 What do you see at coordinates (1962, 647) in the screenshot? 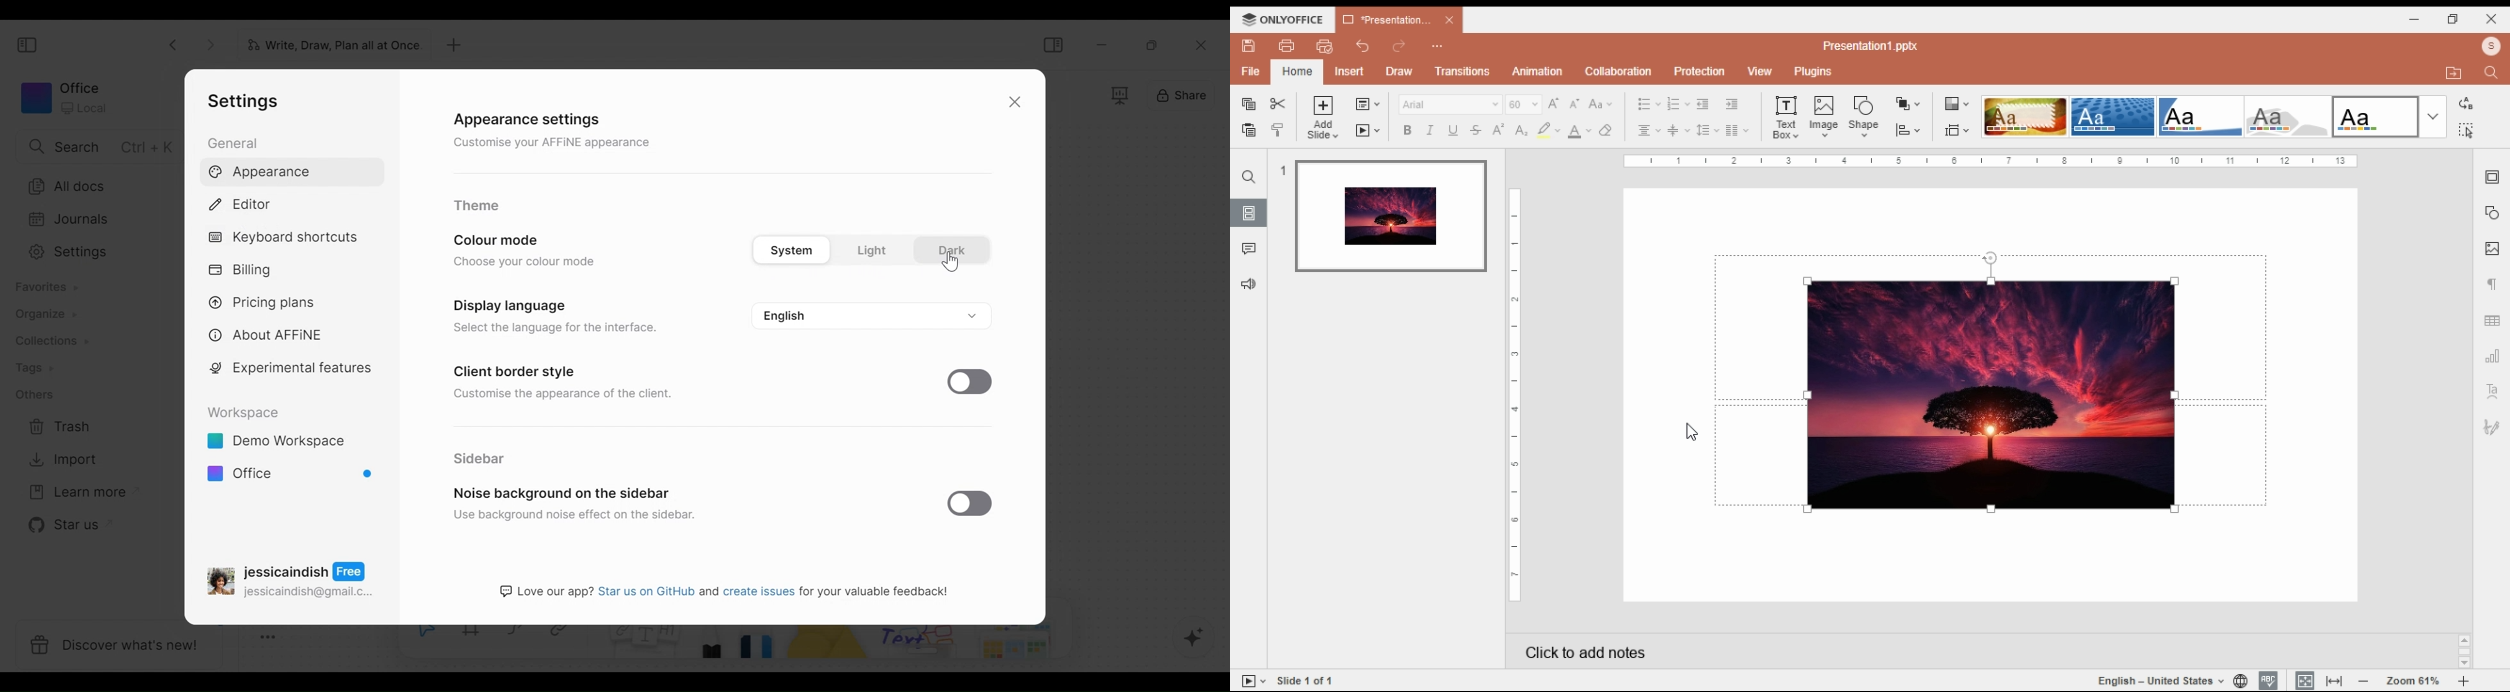
I see `click to add notes` at bounding box center [1962, 647].